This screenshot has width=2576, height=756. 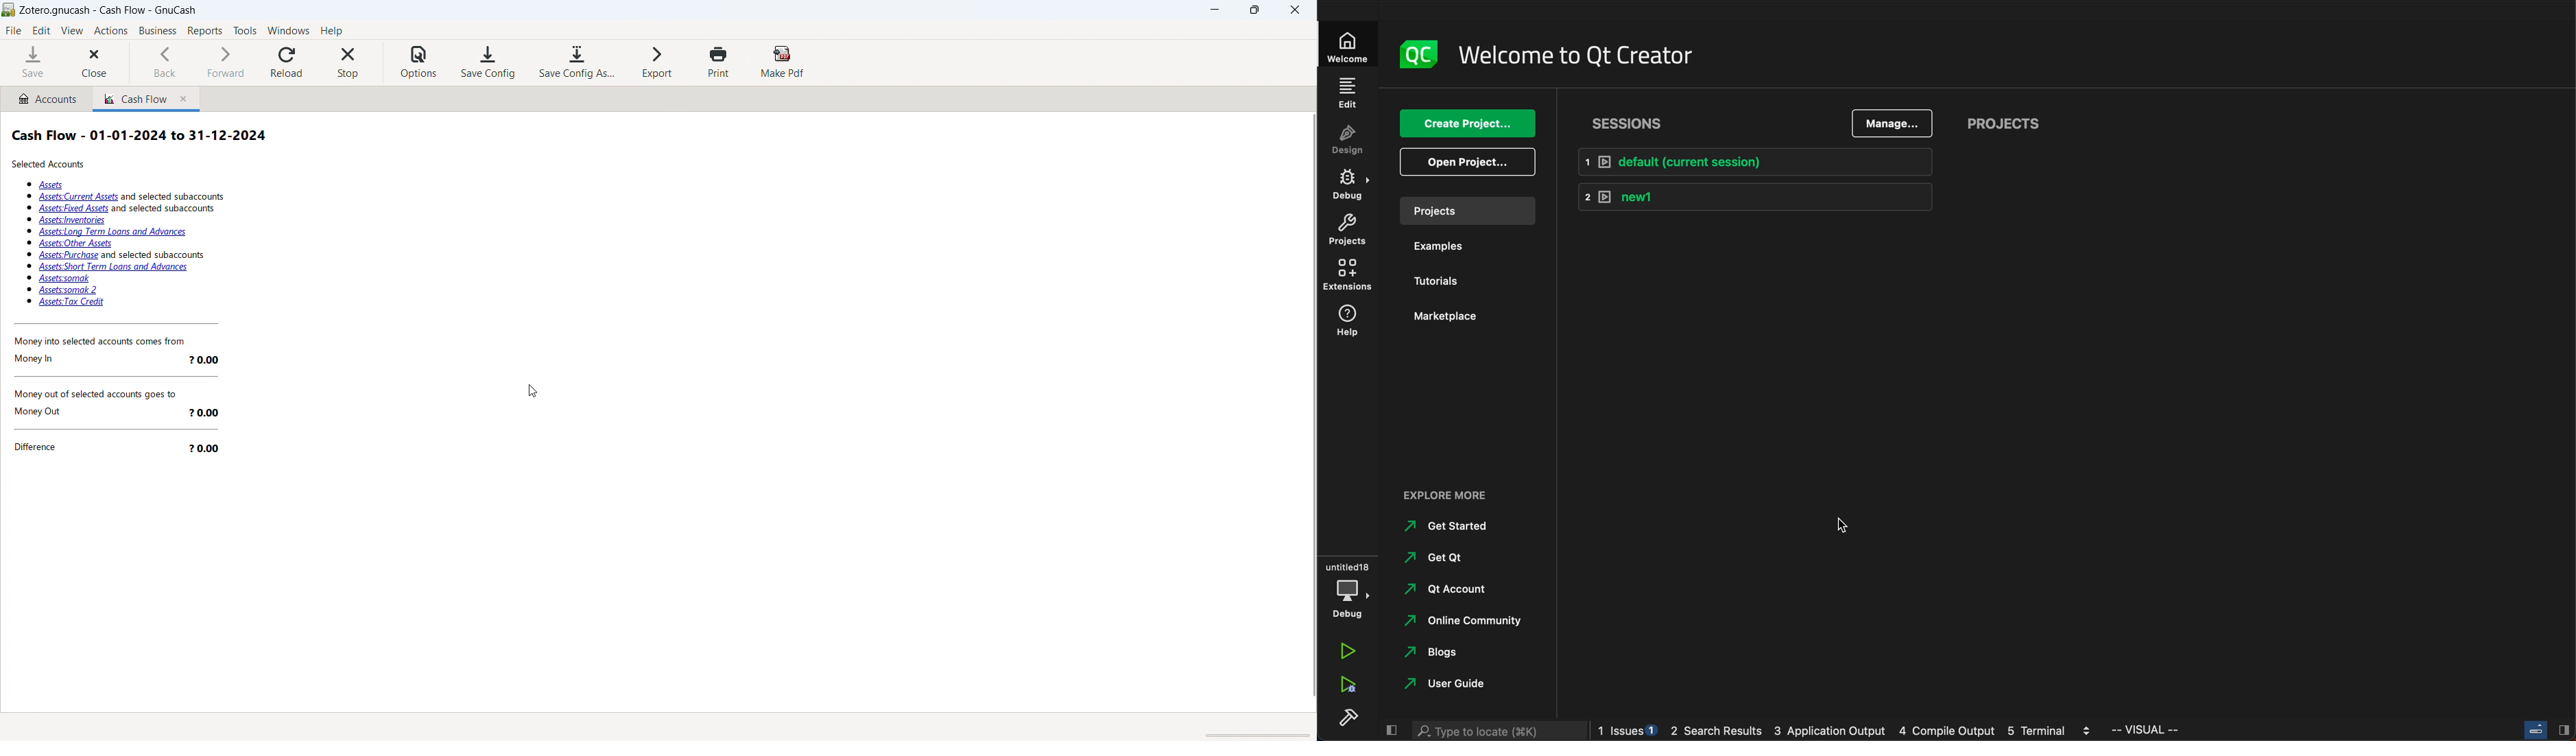 What do you see at coordinates (115, 360) in the screenshot?
I see `Money In 20.00` at bounding box center [115, 360].